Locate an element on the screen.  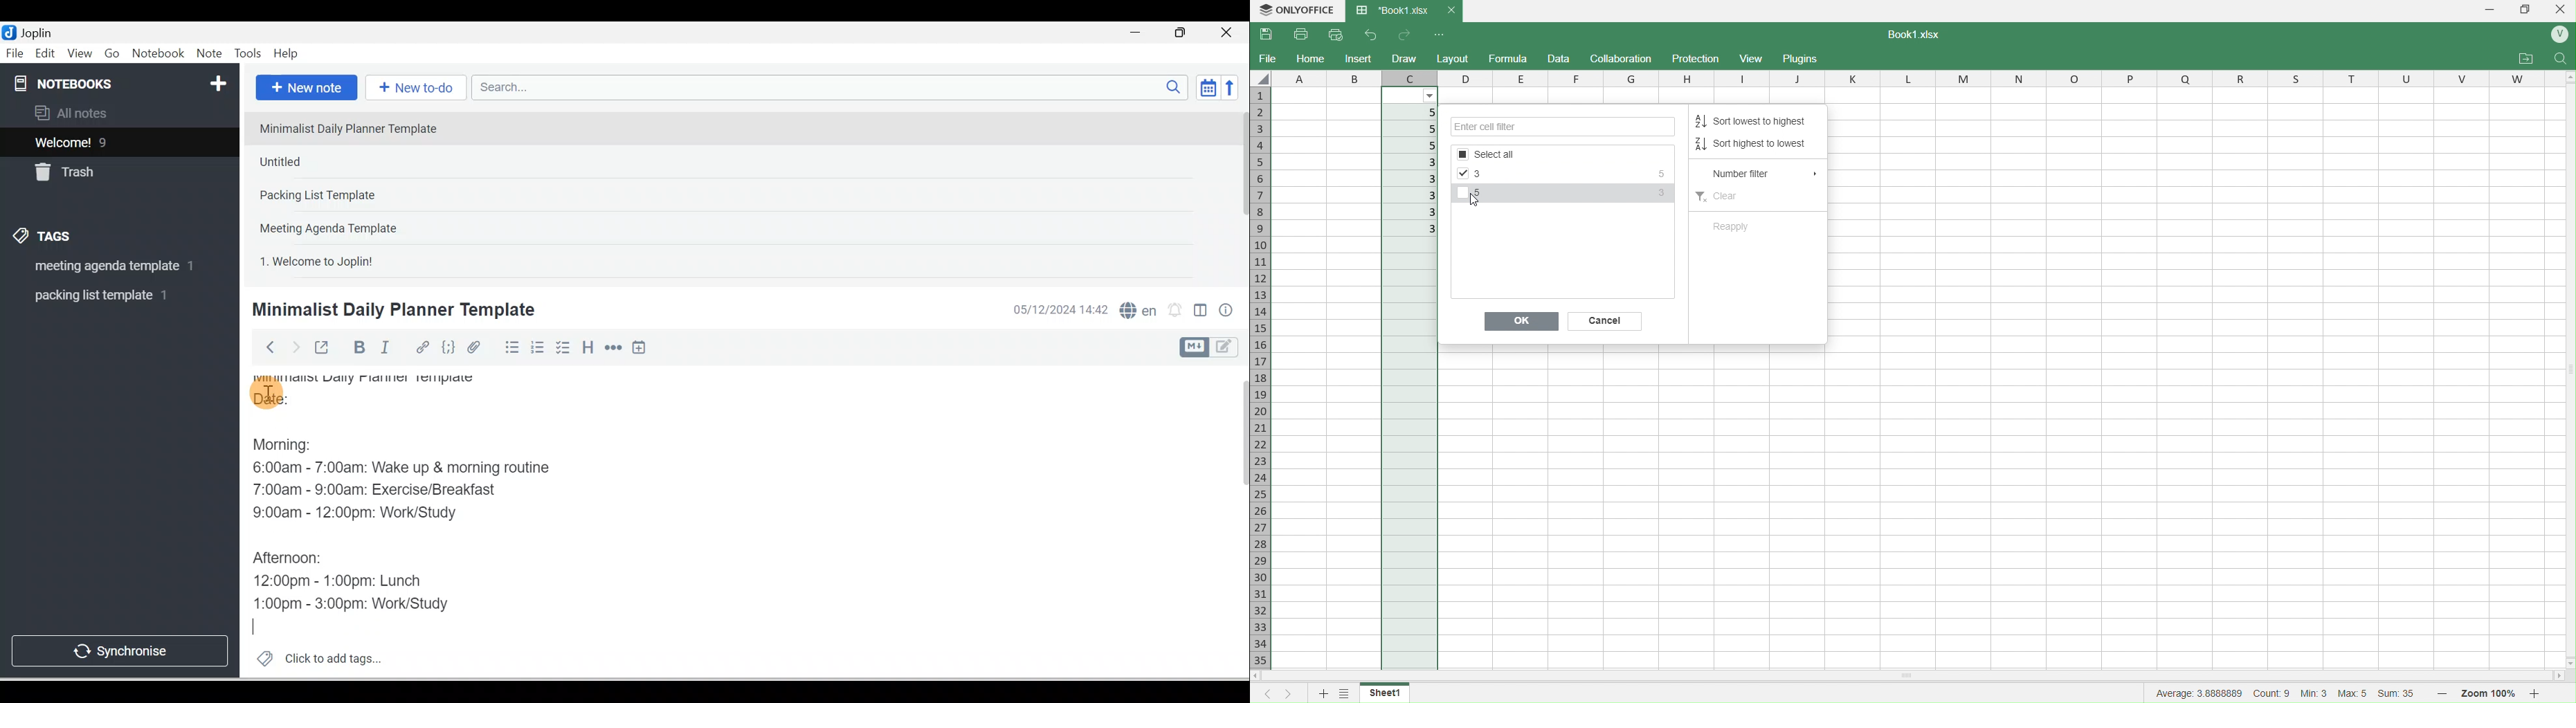
Notebook is located at coordinates (158, 54).